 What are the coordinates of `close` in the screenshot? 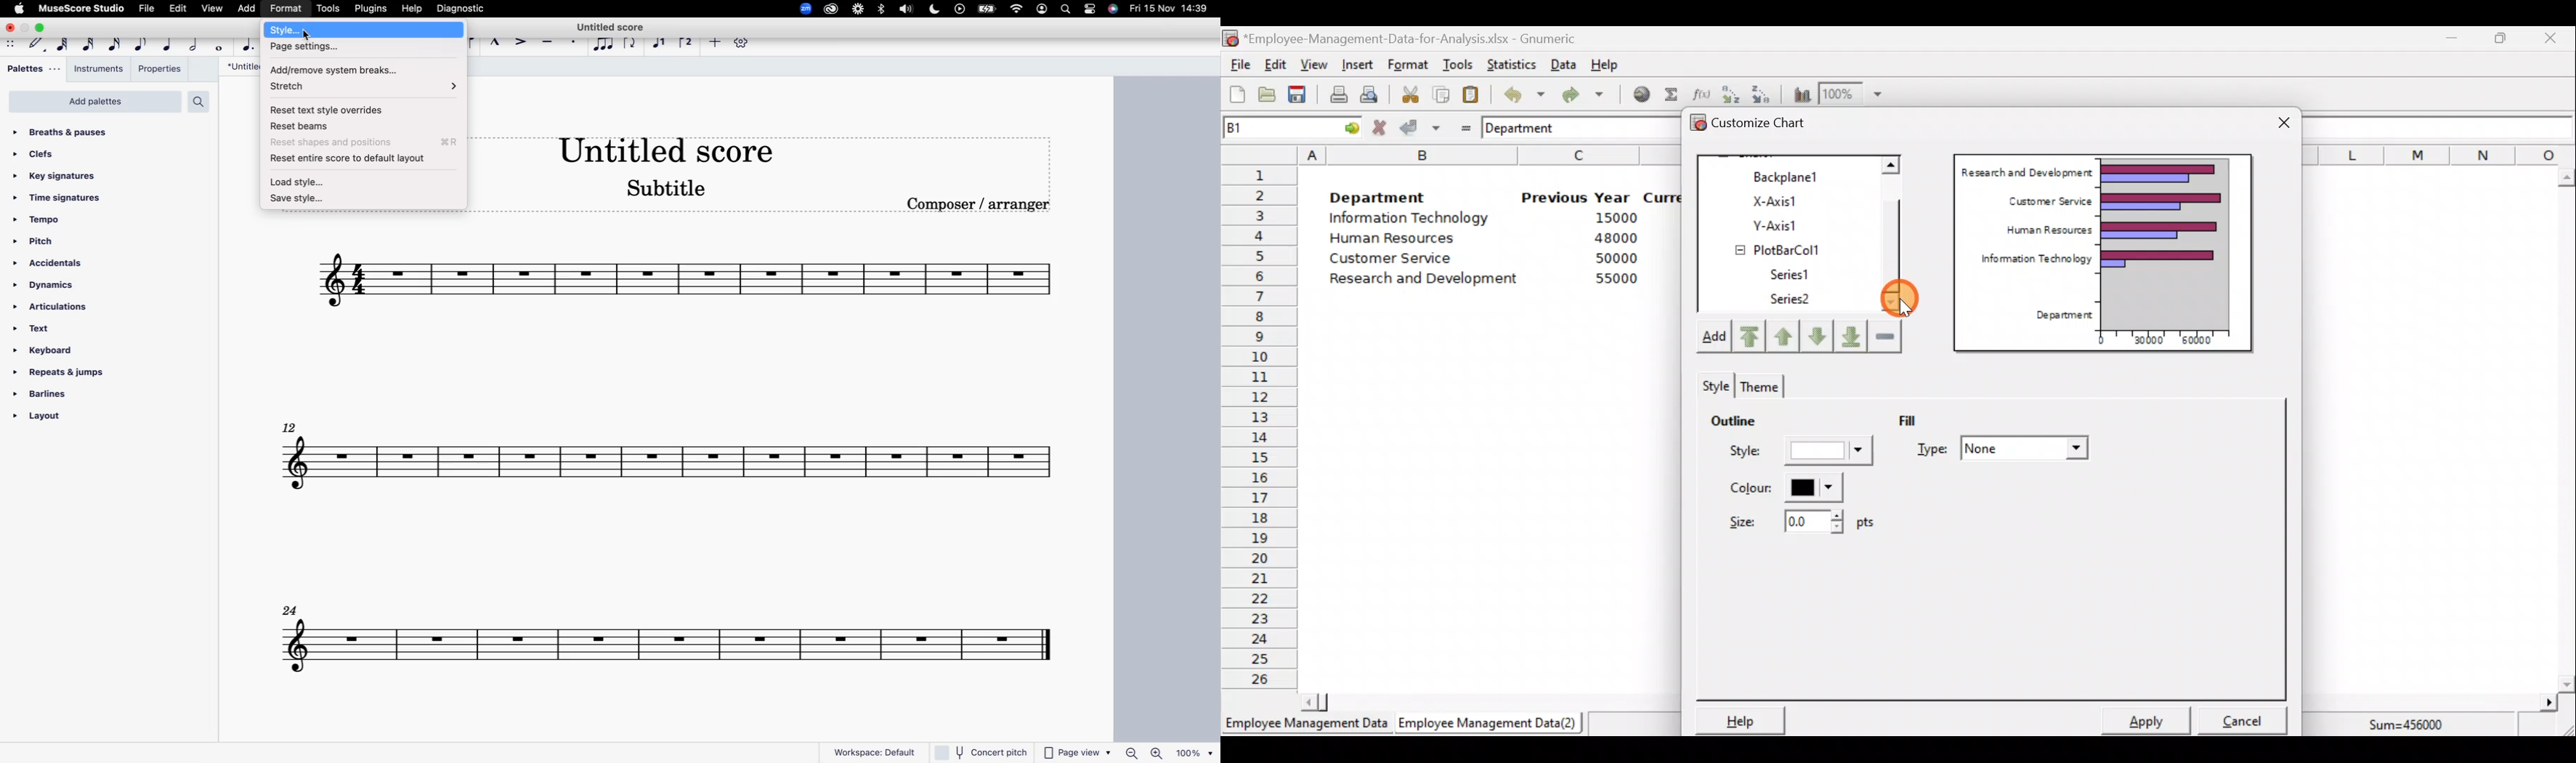 It's located at (9, 28).